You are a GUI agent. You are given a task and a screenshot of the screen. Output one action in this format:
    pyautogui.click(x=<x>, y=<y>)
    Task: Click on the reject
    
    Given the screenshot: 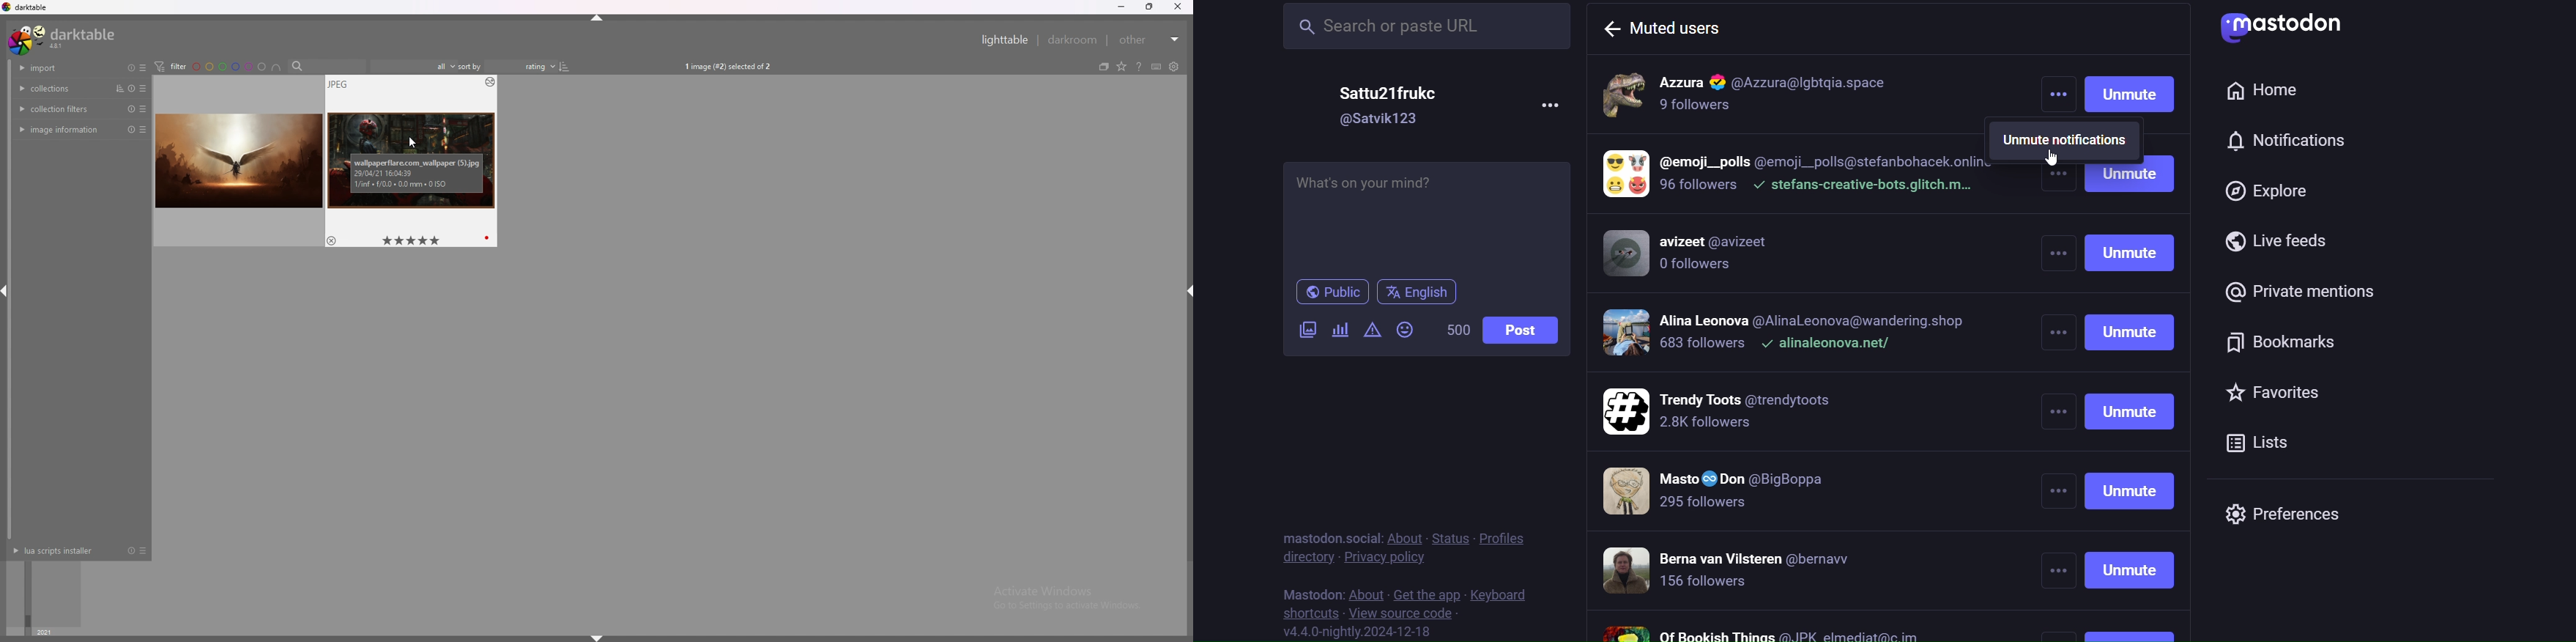 What is the action you would take?
    pyautogui.click(x=331, y=241)
    